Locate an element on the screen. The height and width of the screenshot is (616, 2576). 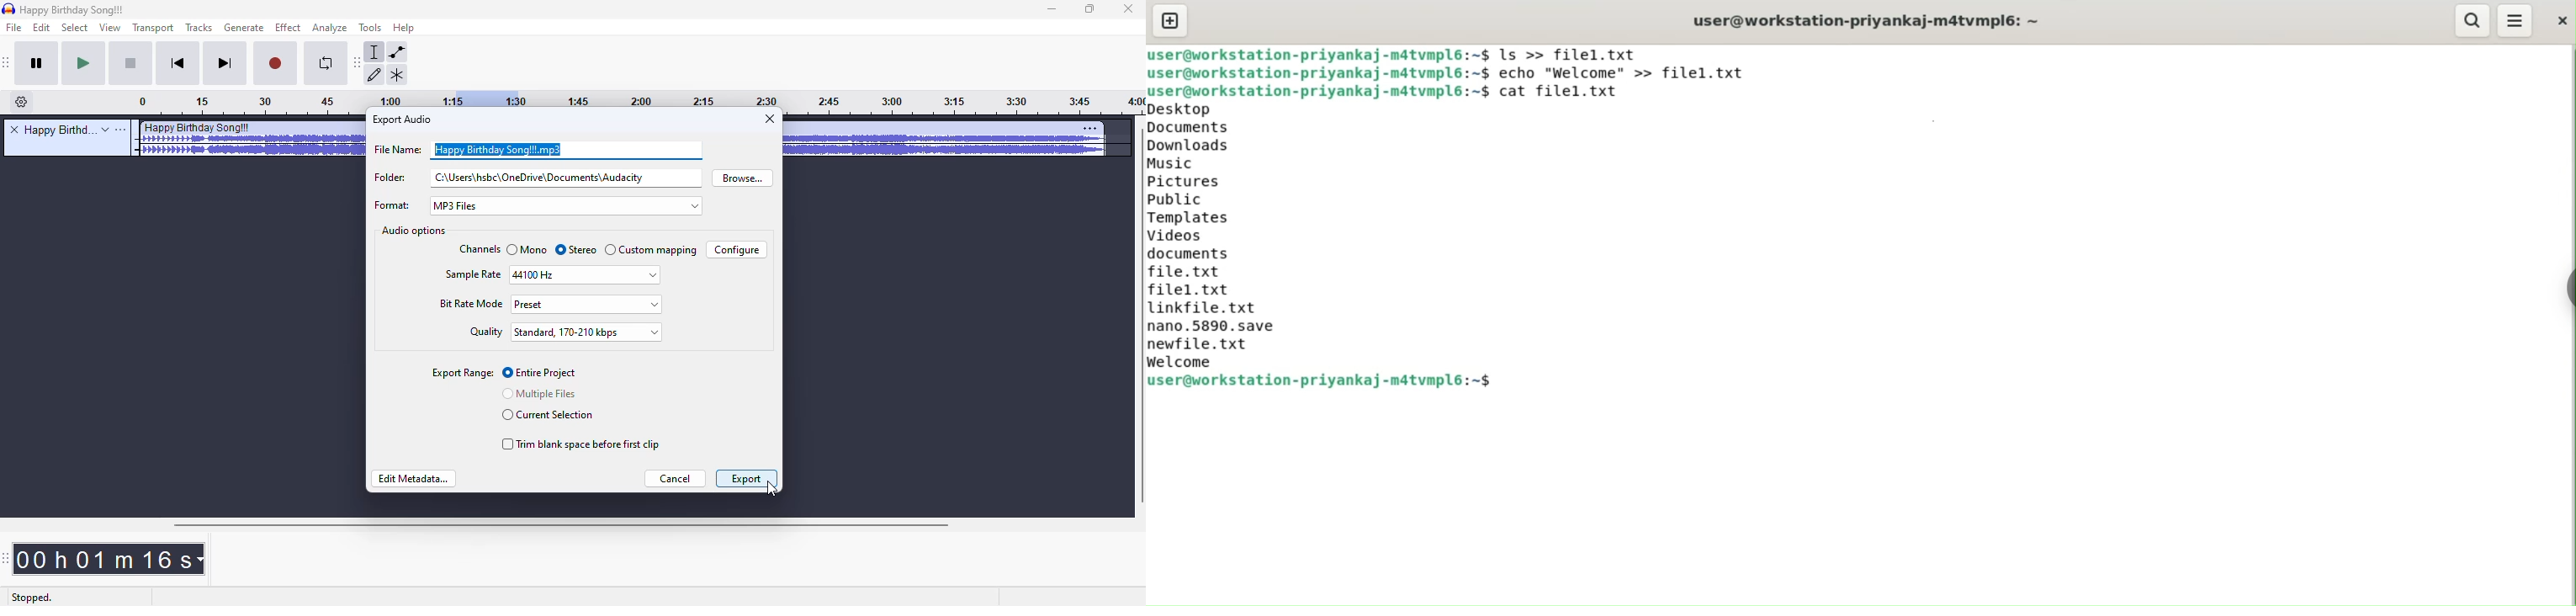
current selection is located at coordinates (547, 415).